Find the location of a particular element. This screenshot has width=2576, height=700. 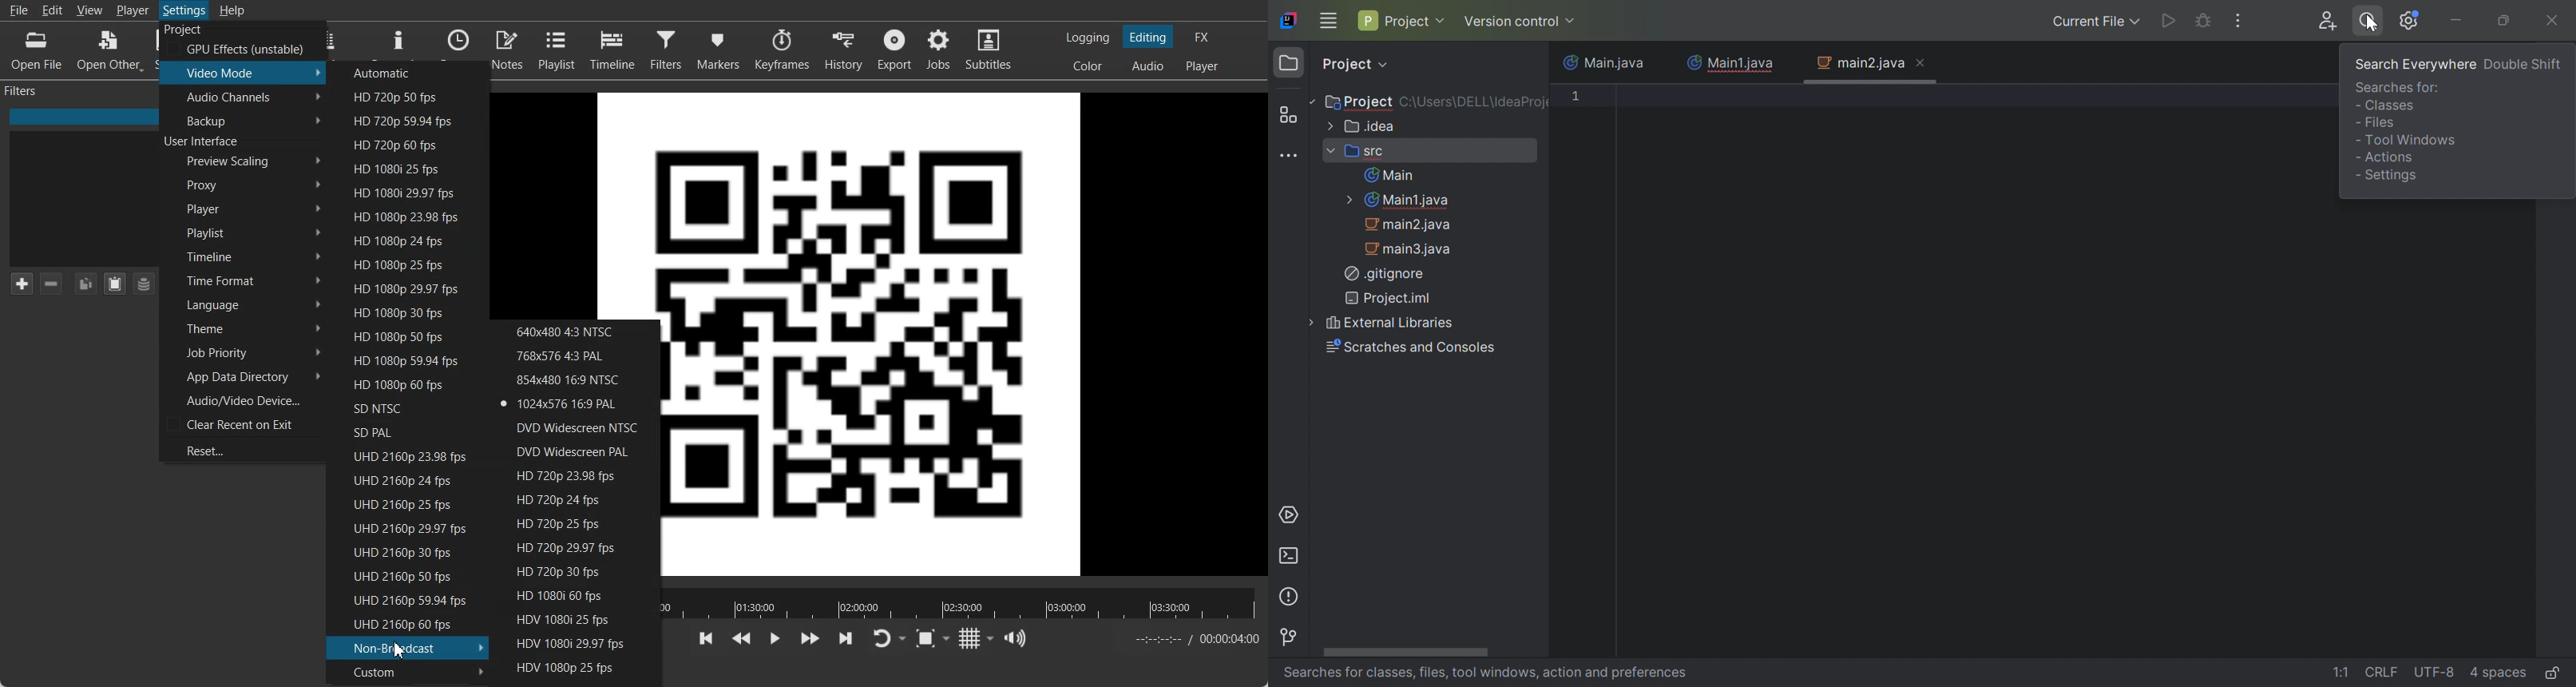

Edit is located at coordinates (54, 10).